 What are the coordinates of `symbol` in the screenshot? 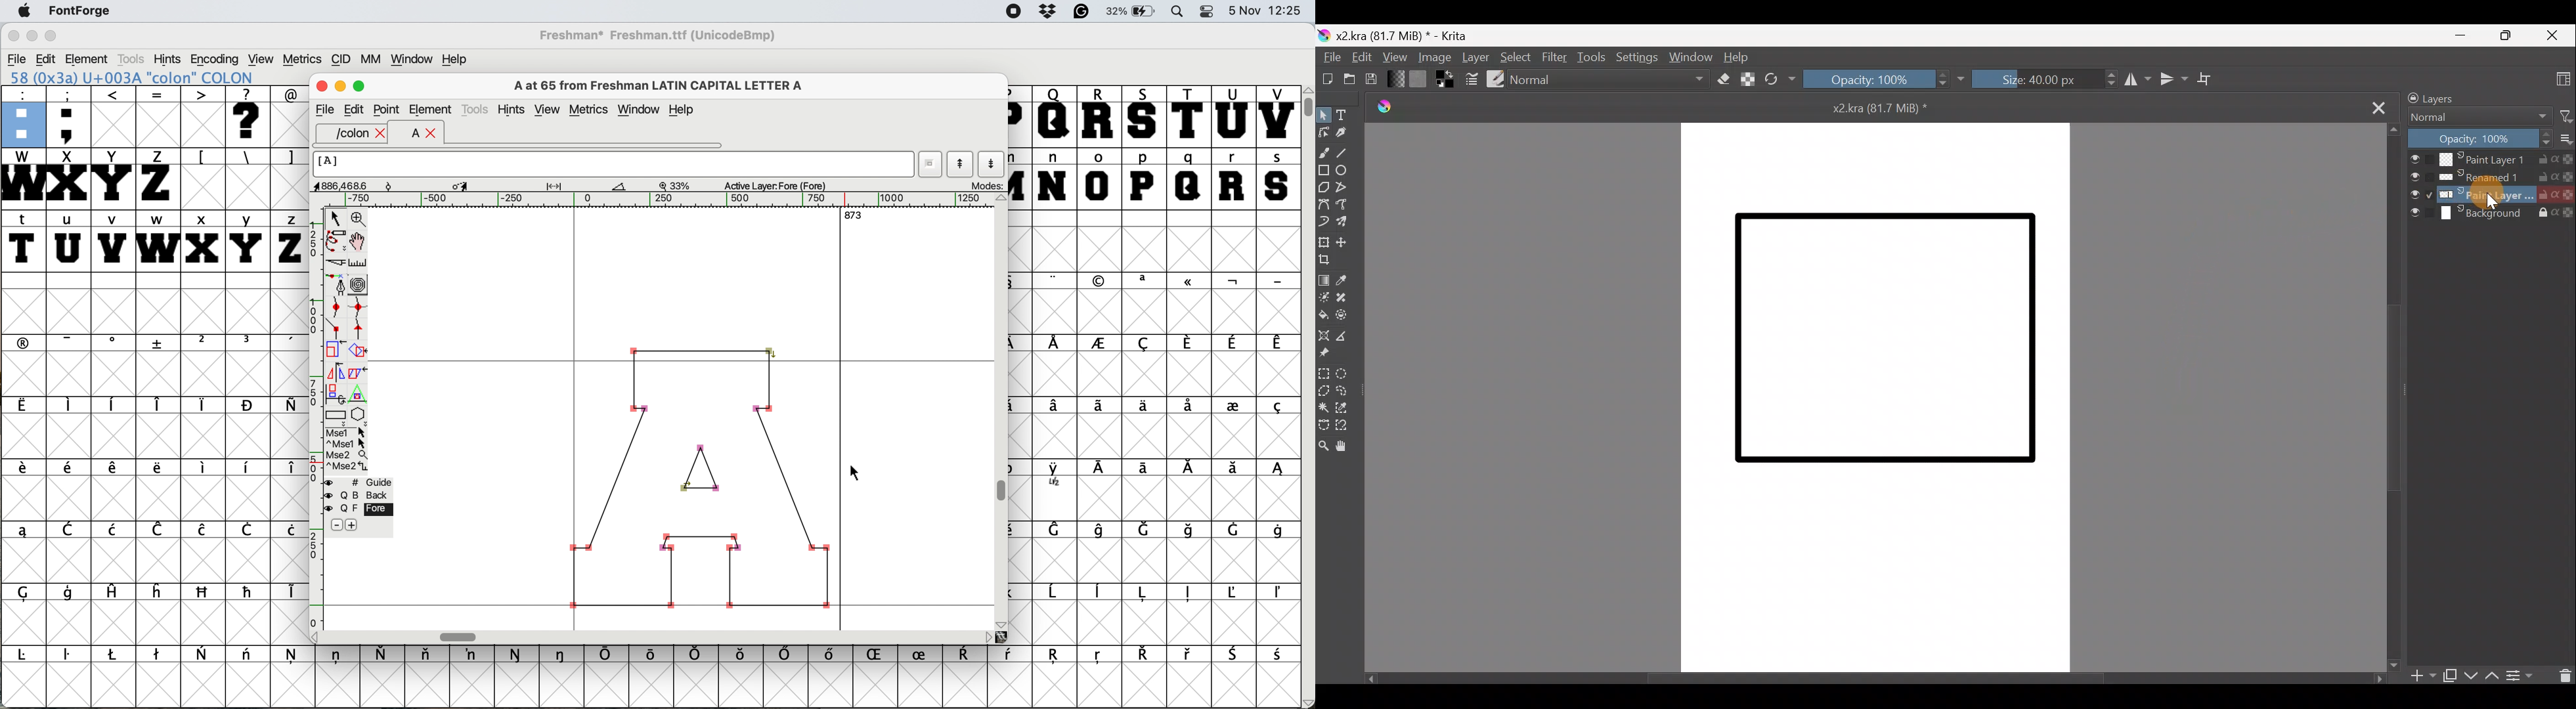 It's located at (1056, 657).